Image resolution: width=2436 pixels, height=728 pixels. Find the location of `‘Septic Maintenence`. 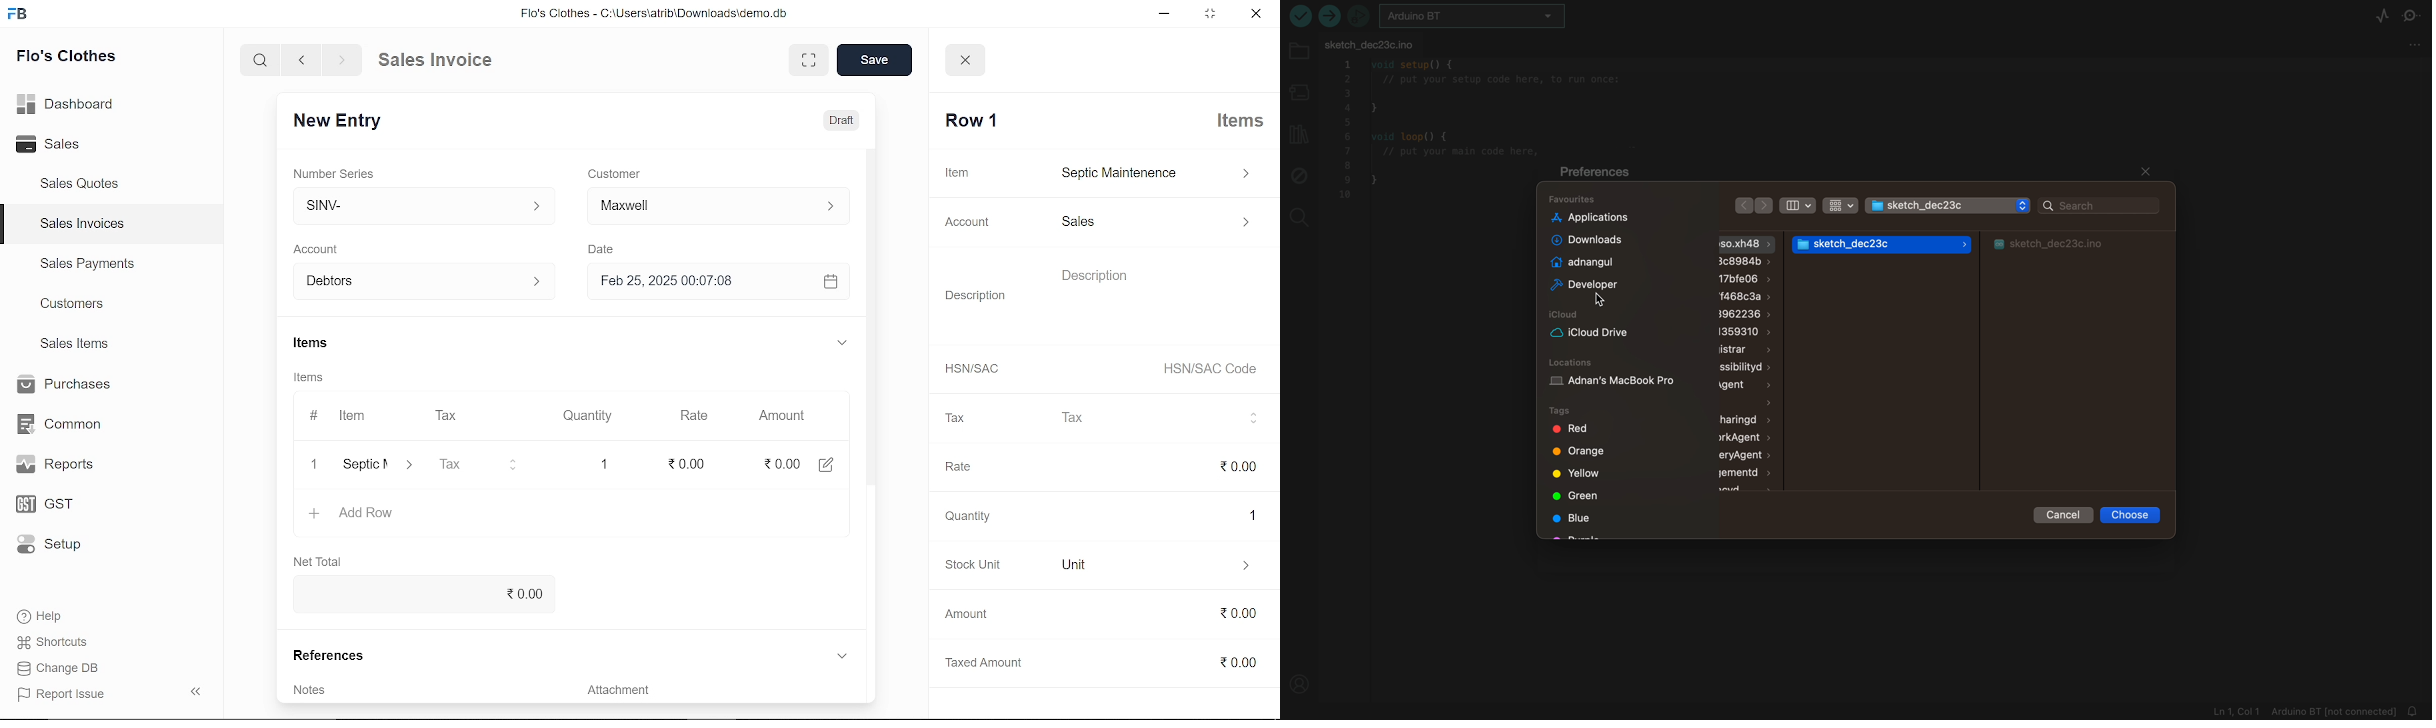

‘Septic Maintenence is located at coordinates (362, 466).